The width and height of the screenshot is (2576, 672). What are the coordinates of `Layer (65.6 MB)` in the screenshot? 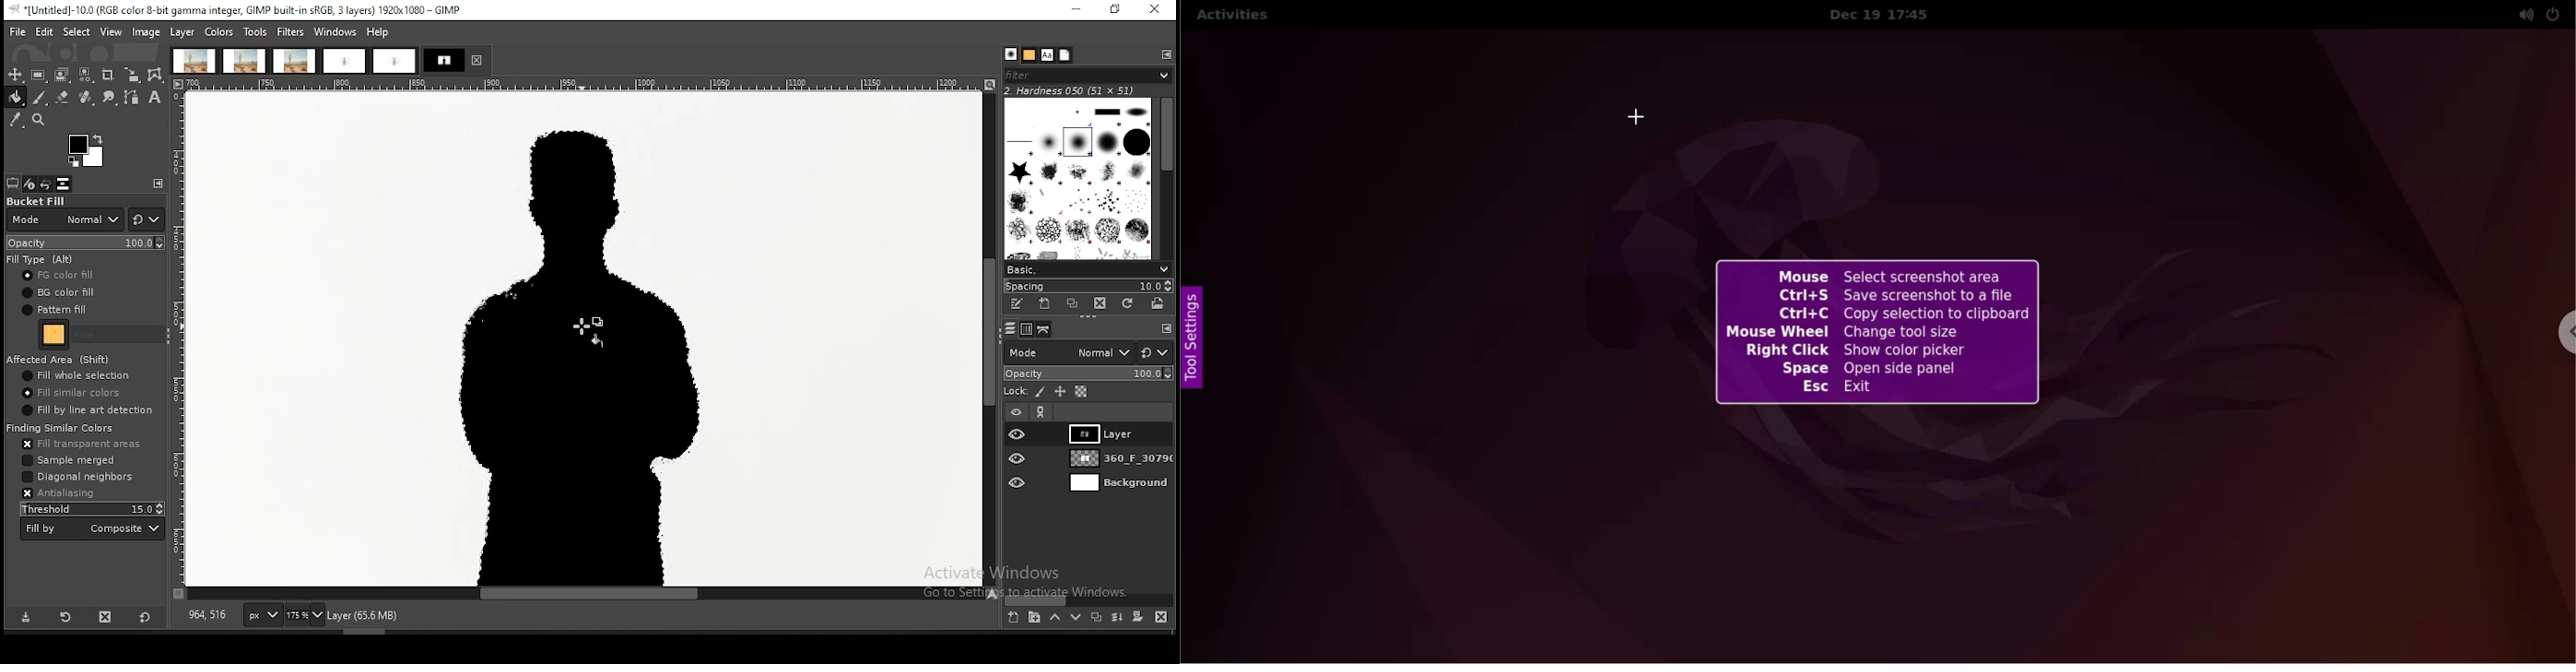 It's located at (370, 615).